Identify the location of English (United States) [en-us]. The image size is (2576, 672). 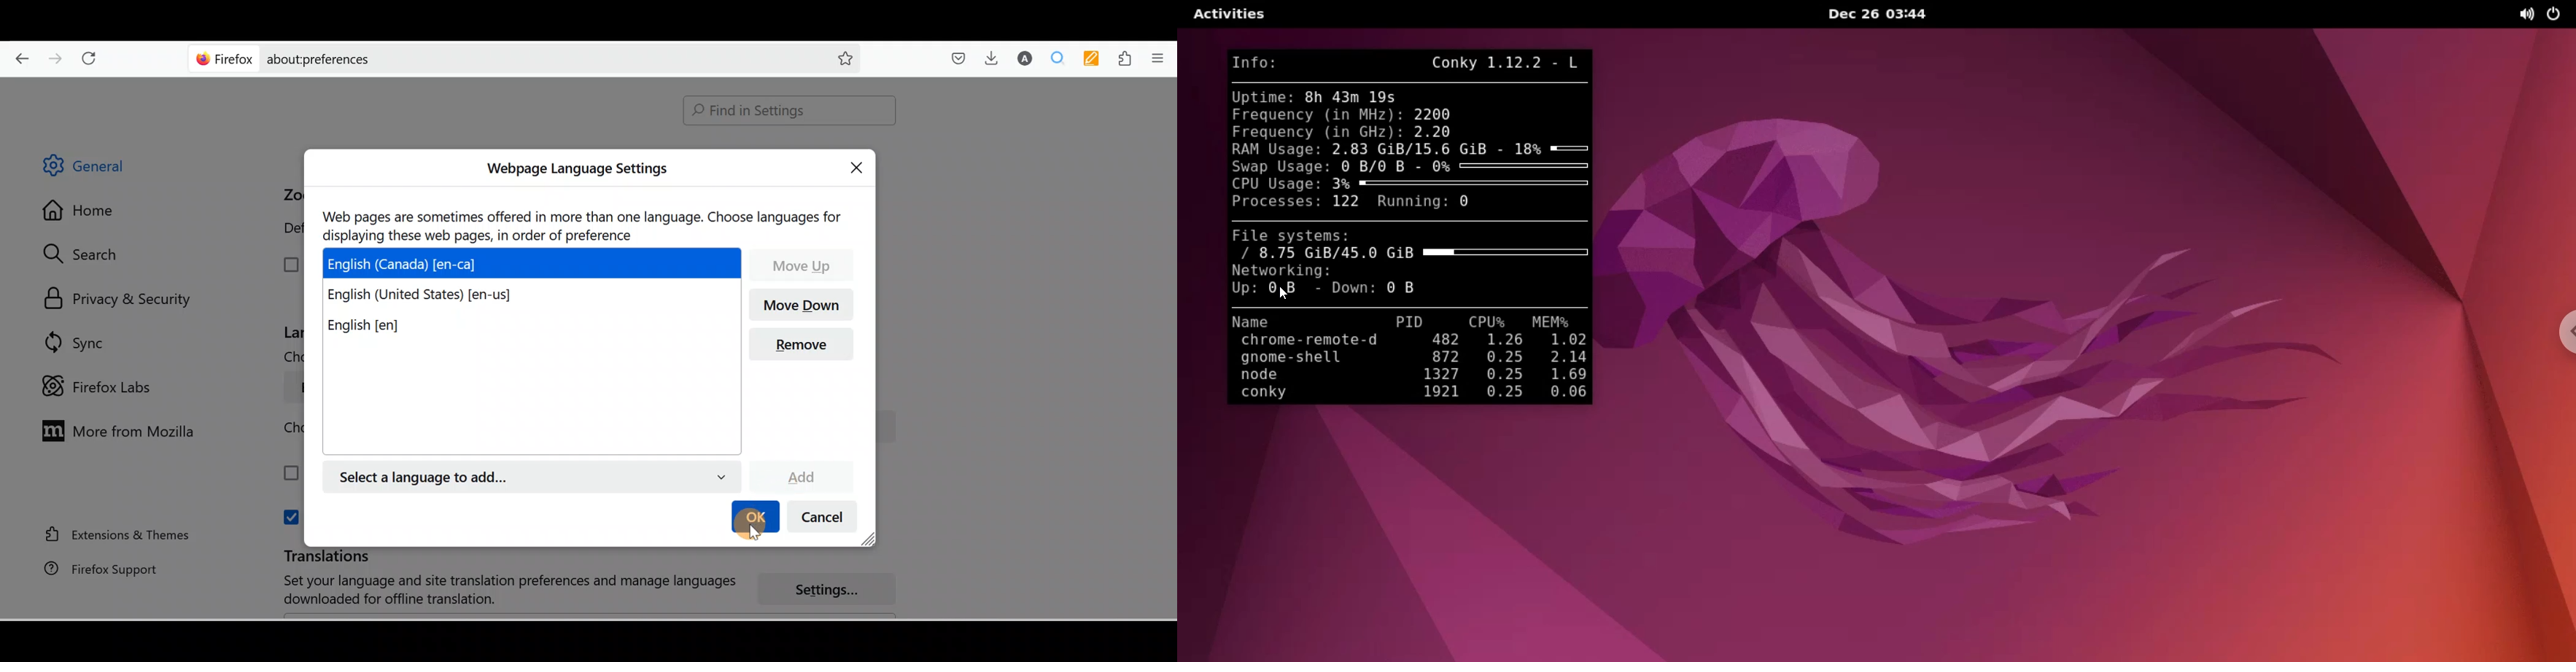
(527, 298).